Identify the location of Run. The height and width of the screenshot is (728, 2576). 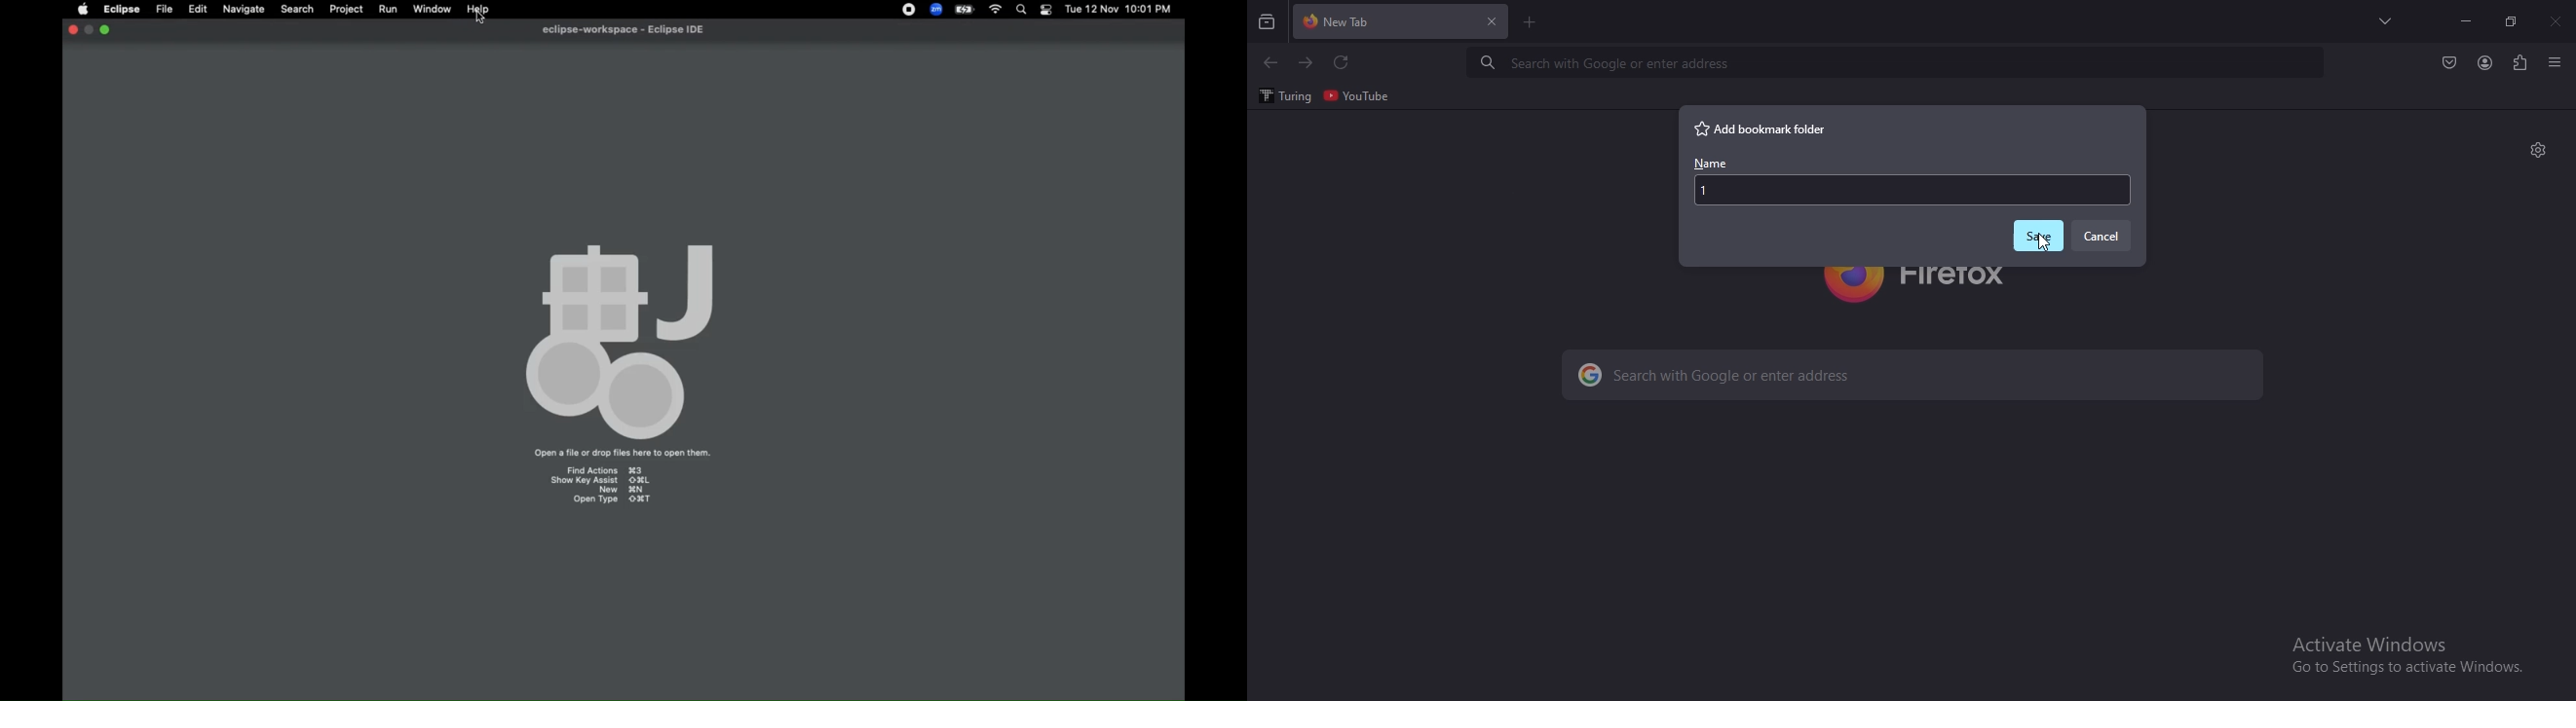
(388, 10).